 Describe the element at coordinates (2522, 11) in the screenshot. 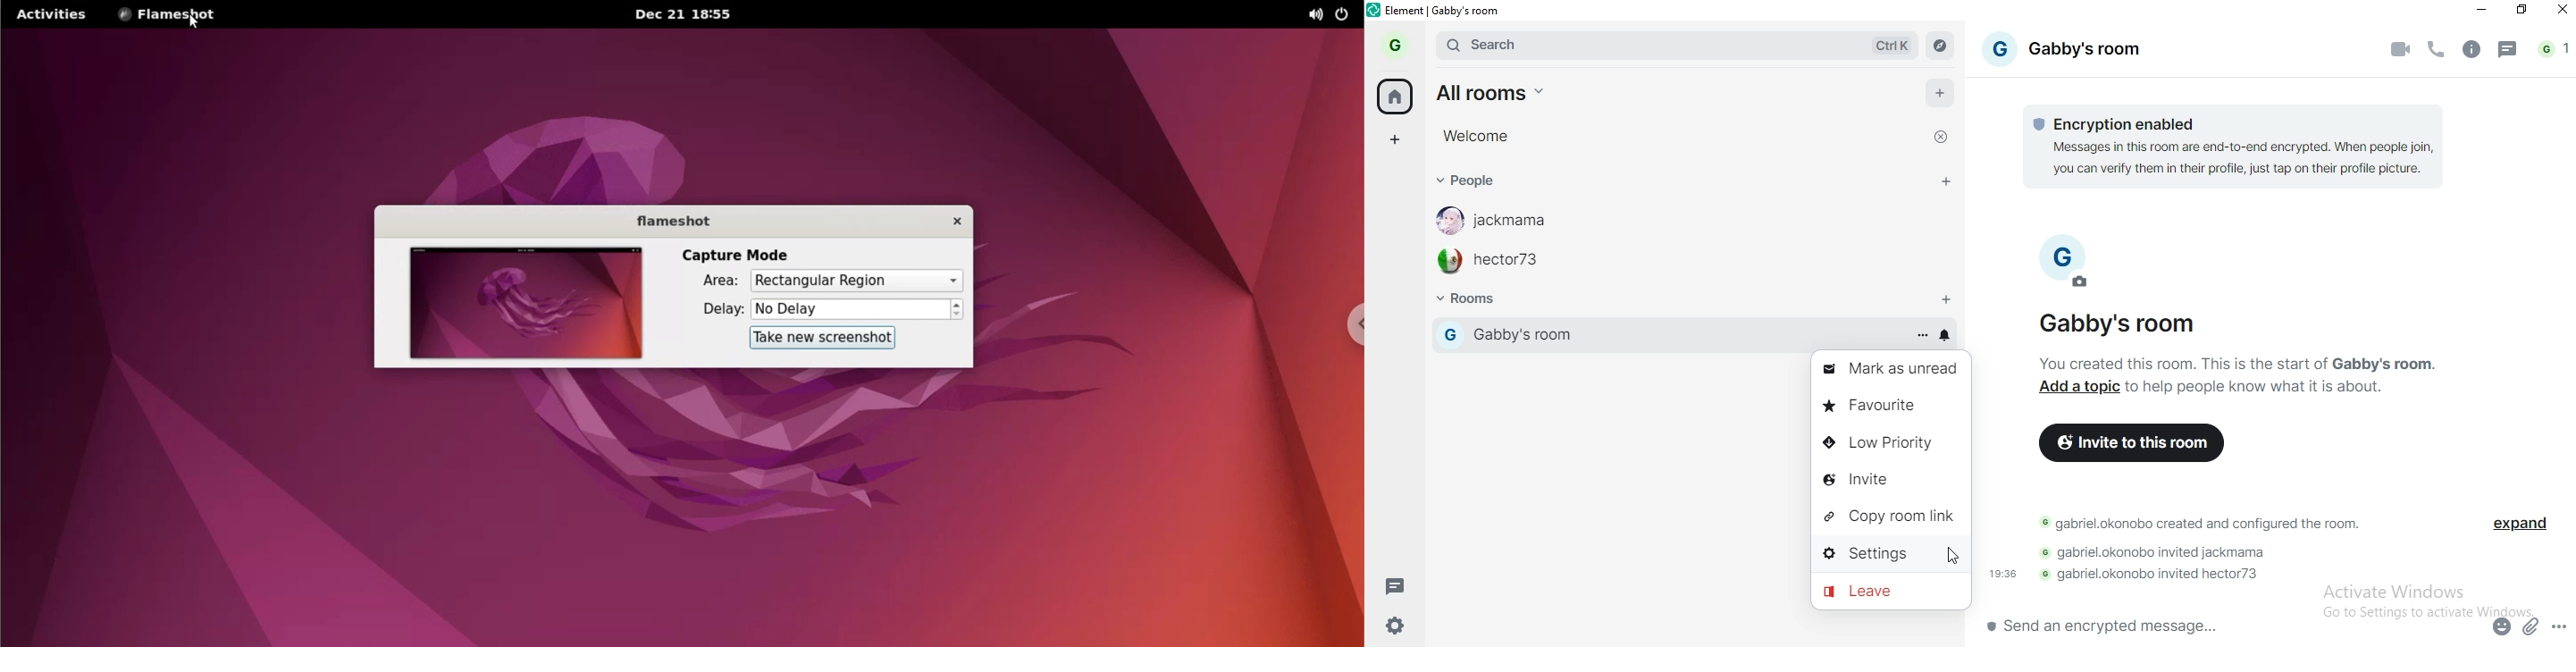

I see `restore` at that location.